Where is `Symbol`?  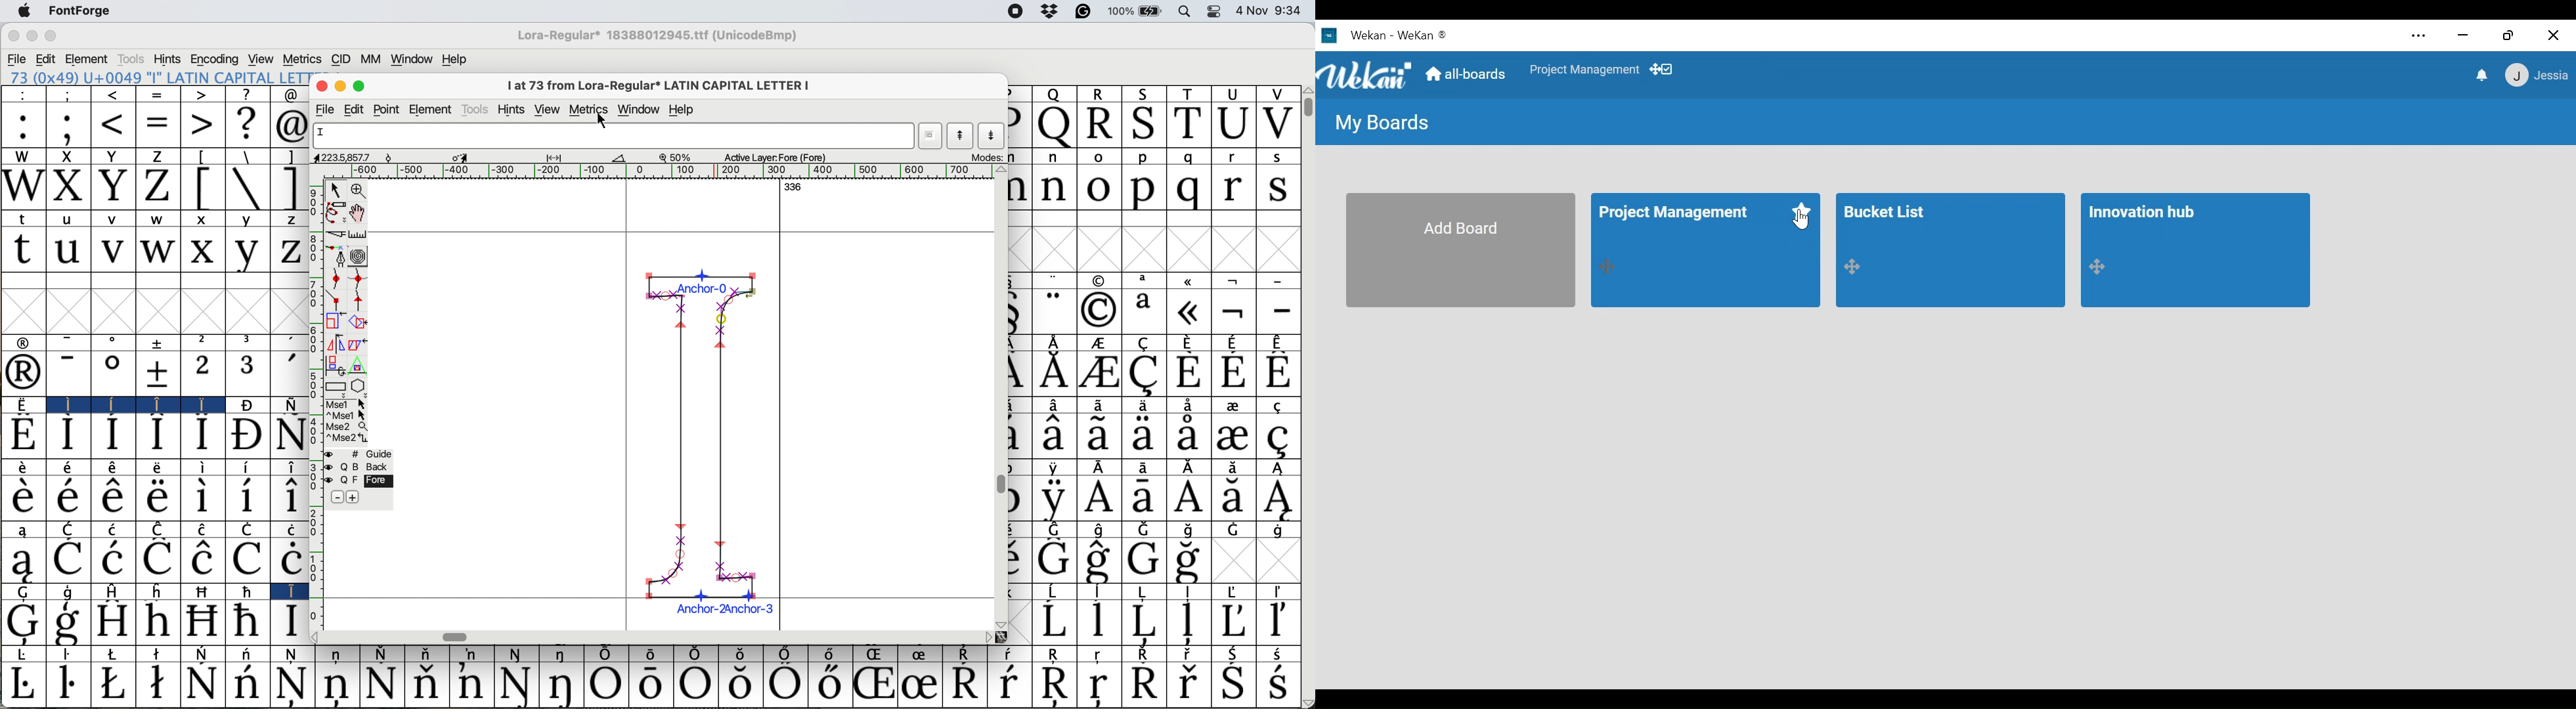
Symbol is located at coordinates (22, 405).